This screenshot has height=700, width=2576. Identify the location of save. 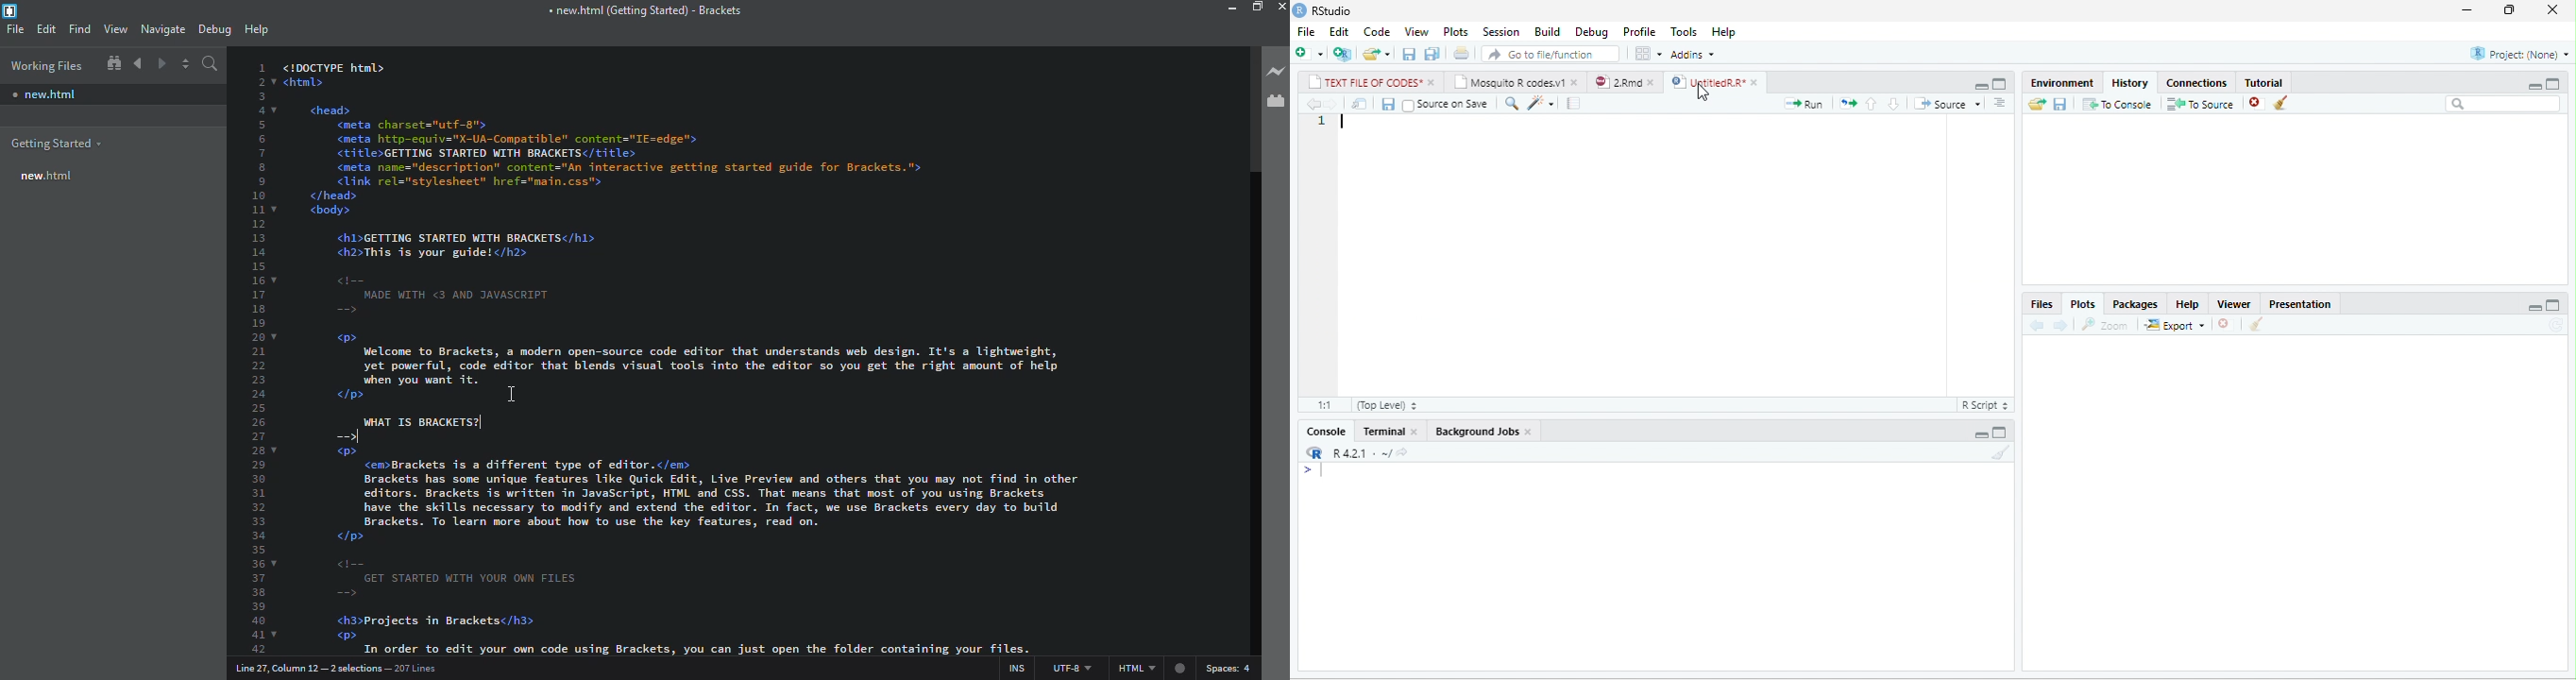
(1389, 104).